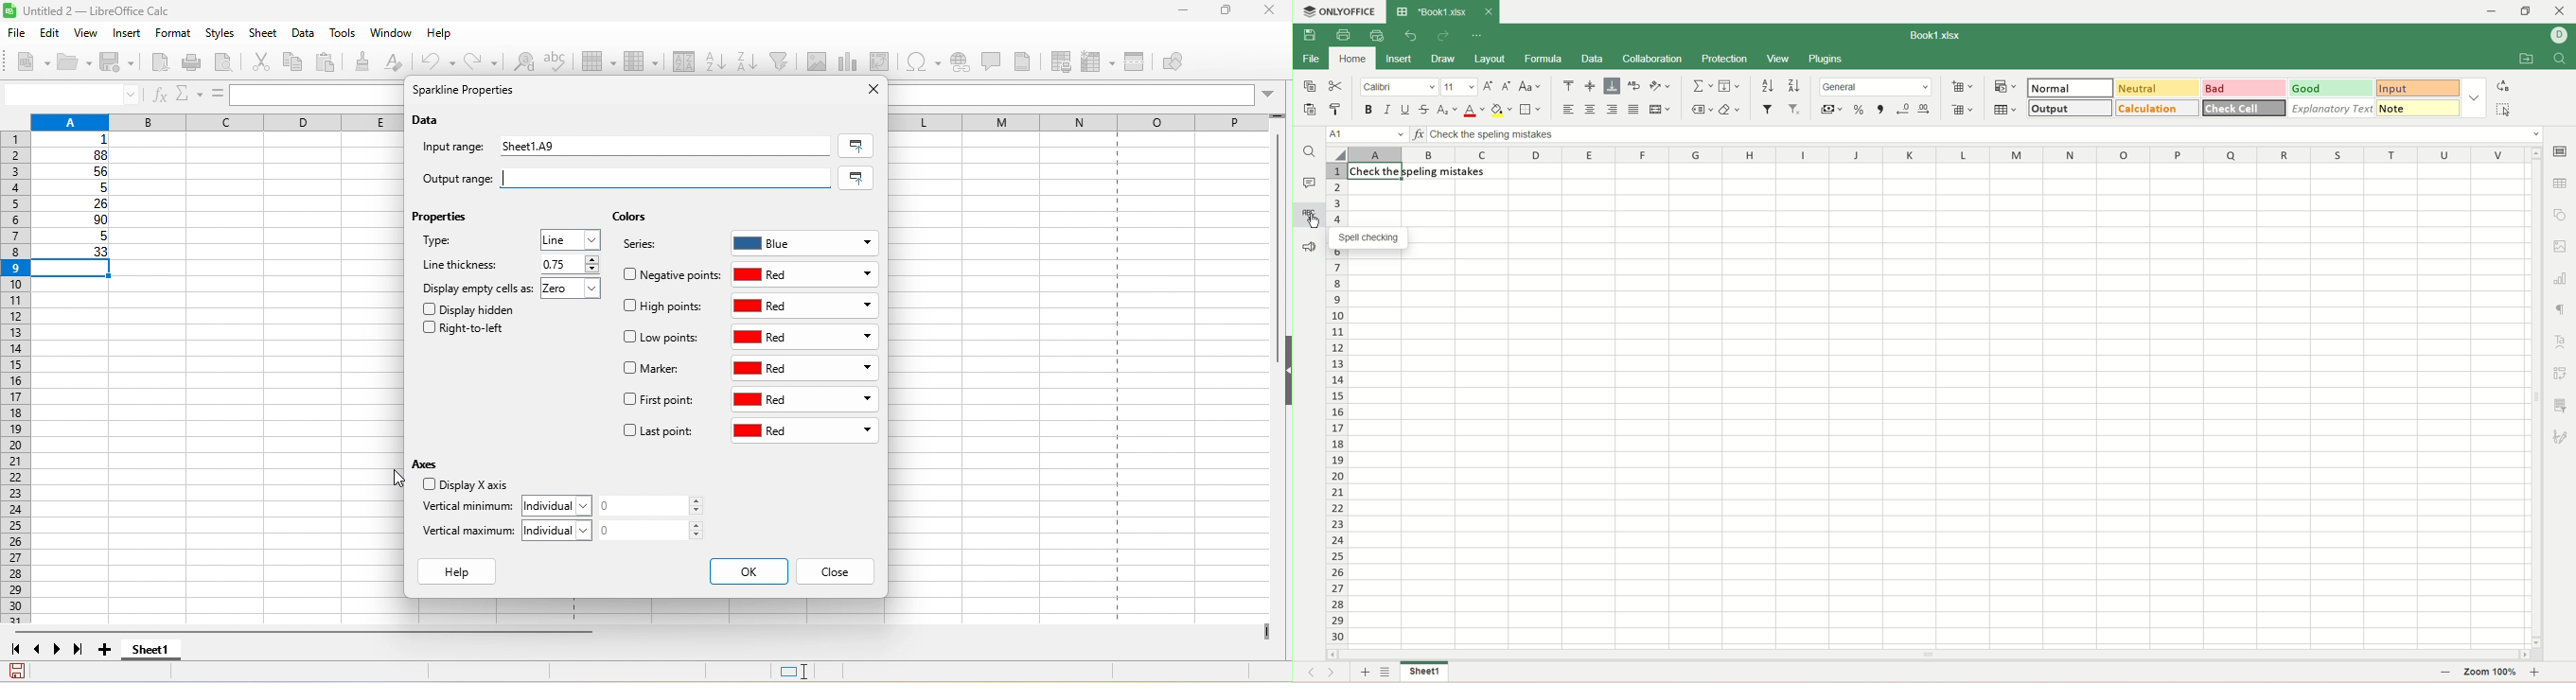  What do you see at coordinates (1337, 110) in the screenshot?
I see `copy style` at bounding box center [1337, 110].